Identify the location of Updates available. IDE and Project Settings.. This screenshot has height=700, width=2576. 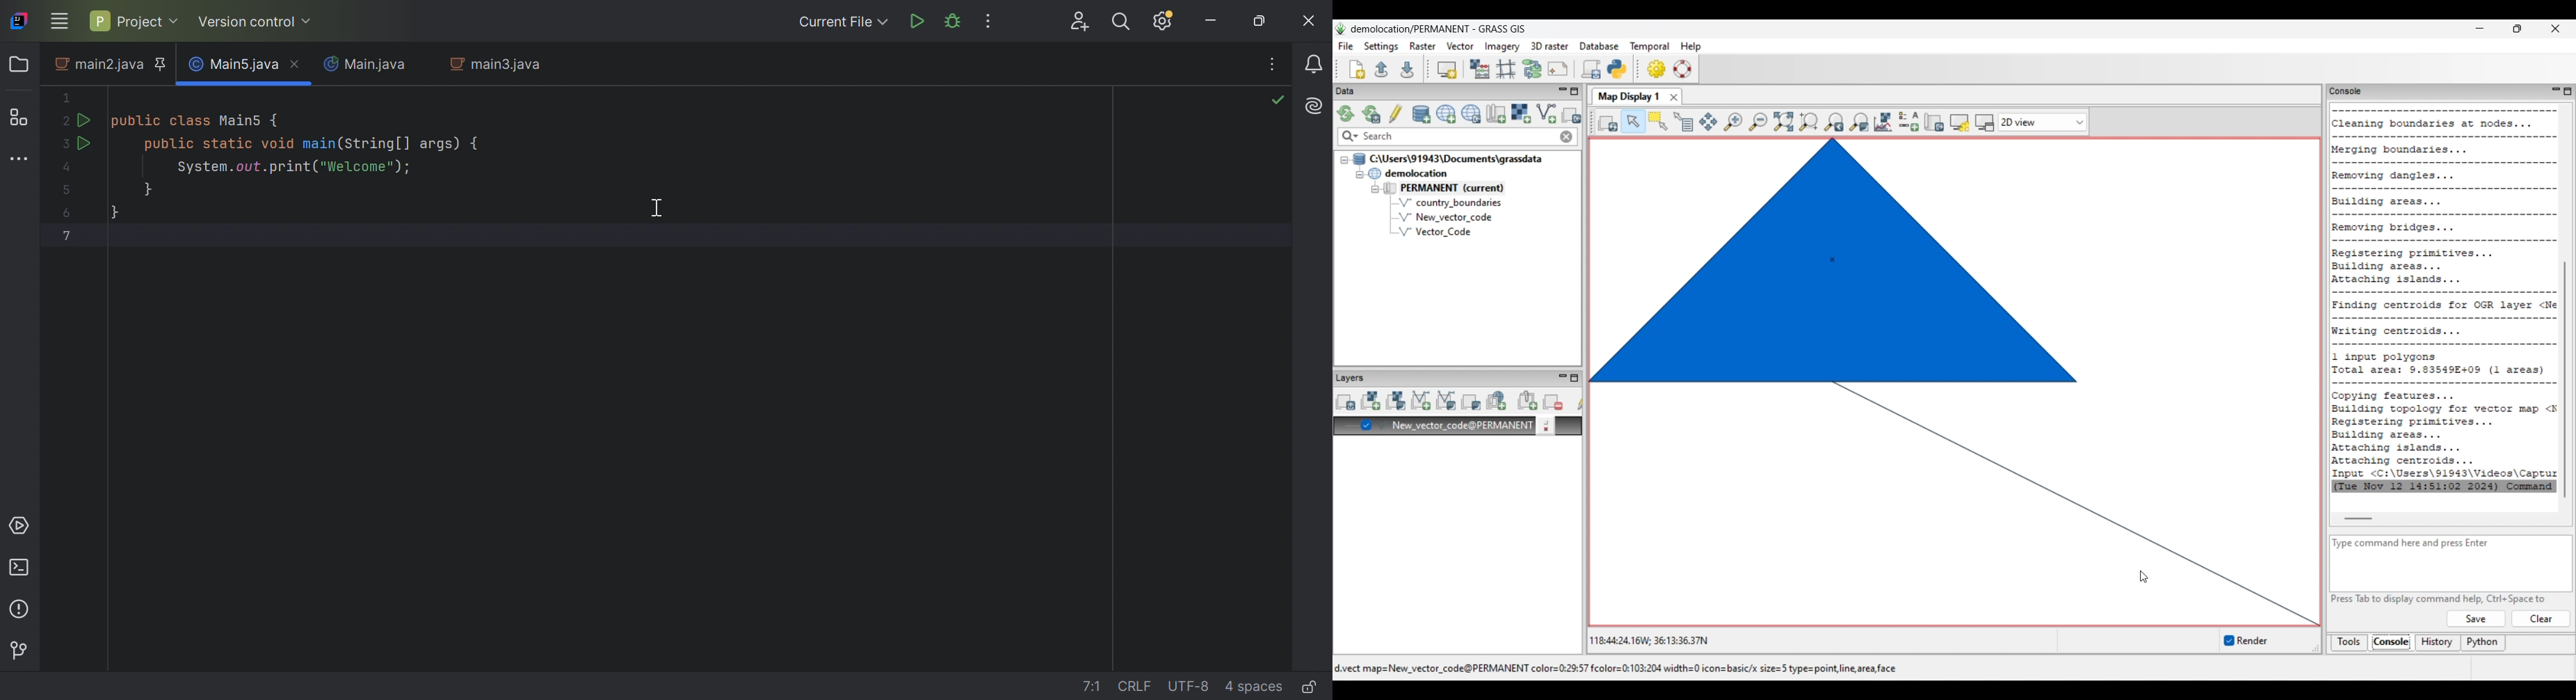
(1163, 22).